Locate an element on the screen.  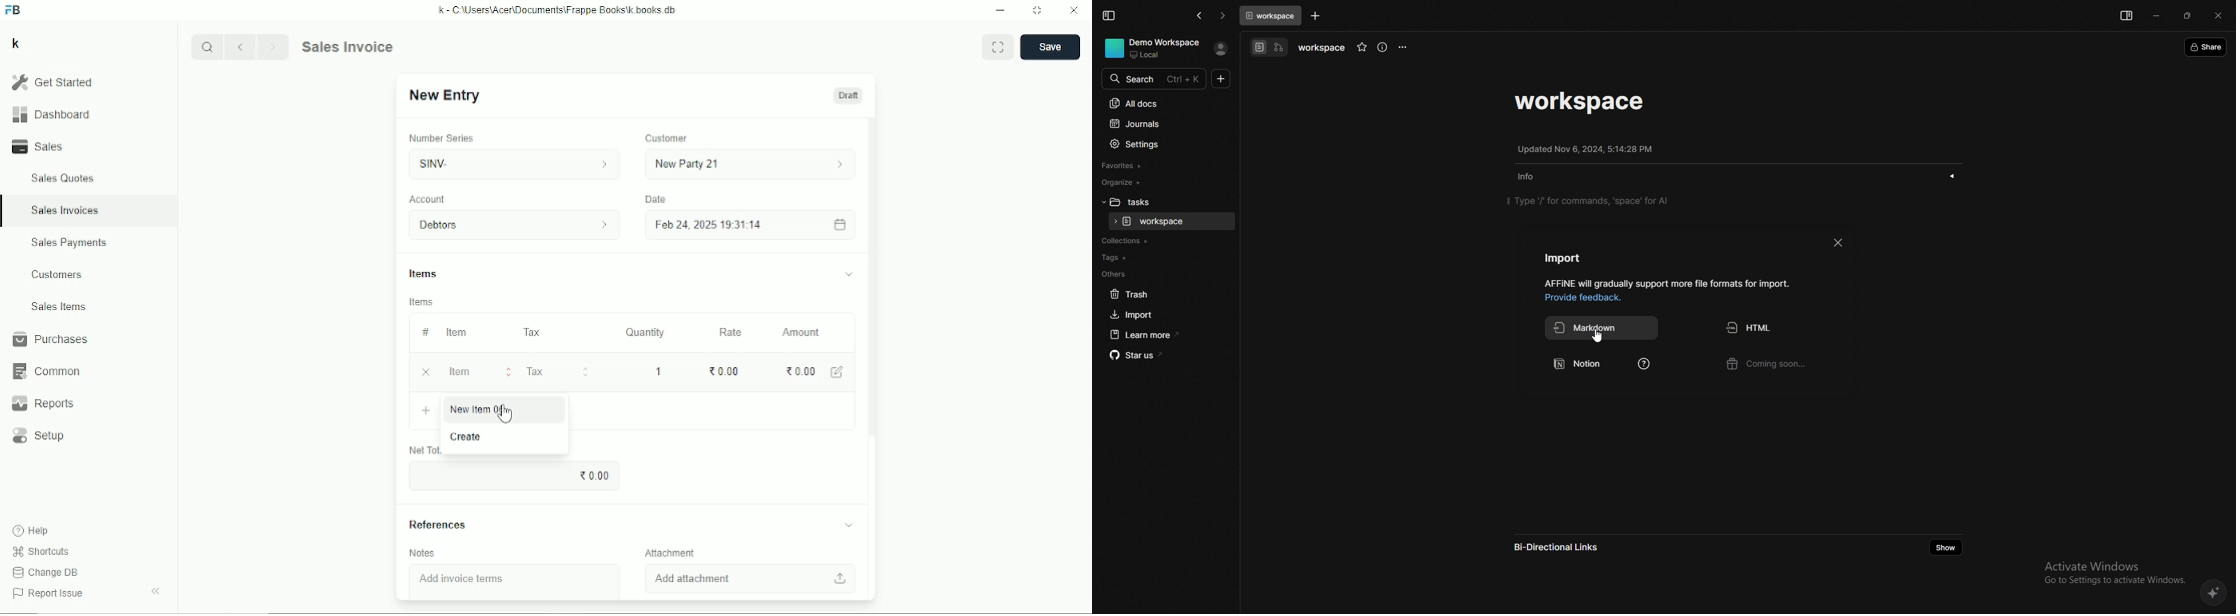
Items is located at coordinates (631, 276).